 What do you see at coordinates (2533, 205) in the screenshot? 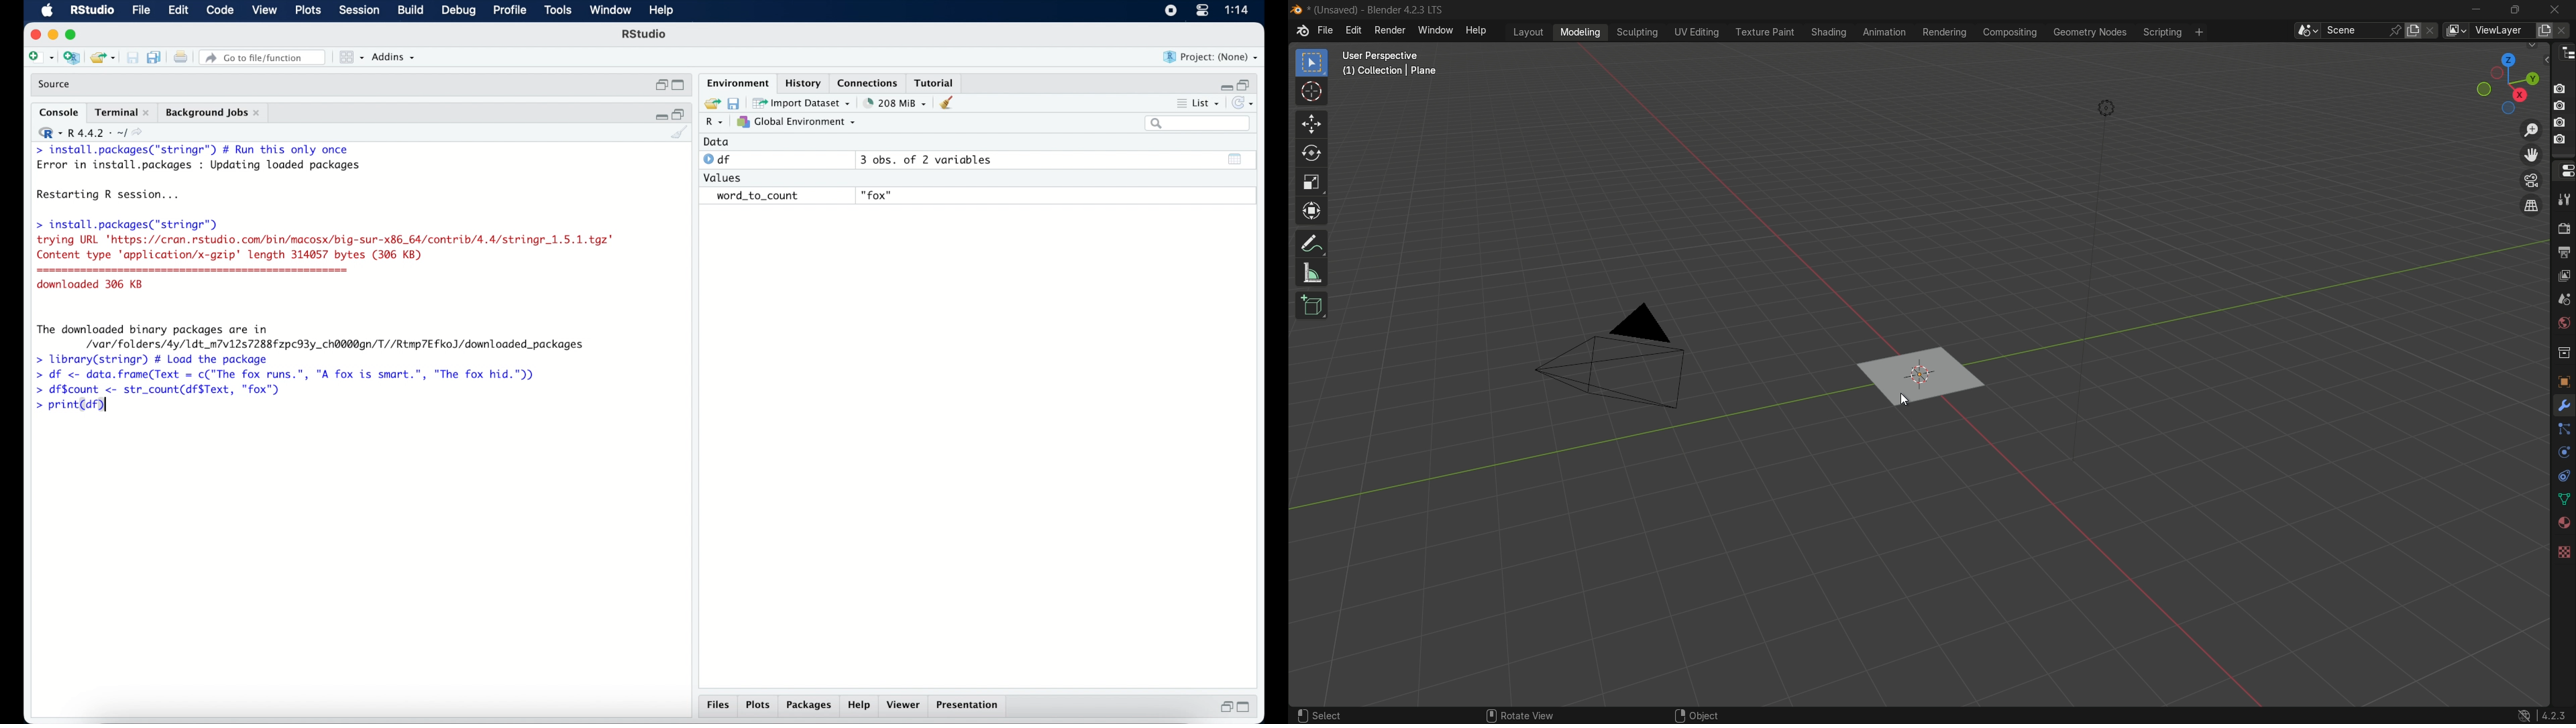
I see `switch the current view` at bounding box center [2533, 205].